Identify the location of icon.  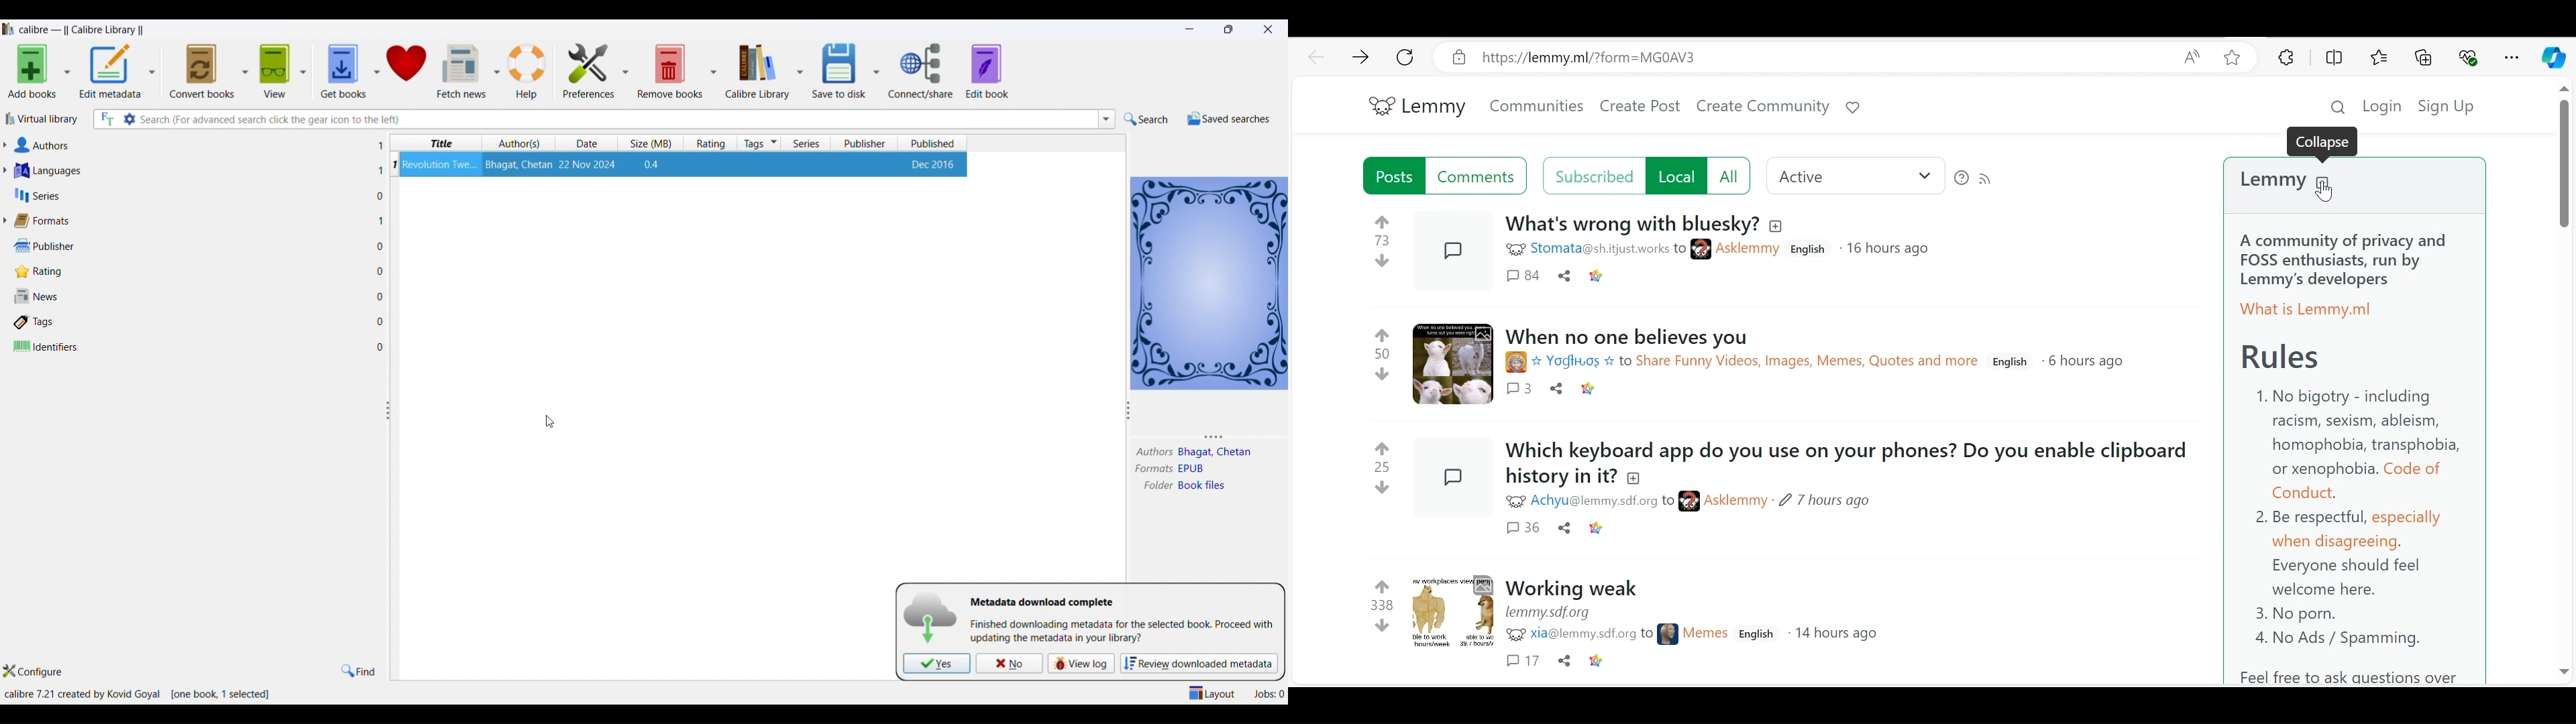
(1515, 363).